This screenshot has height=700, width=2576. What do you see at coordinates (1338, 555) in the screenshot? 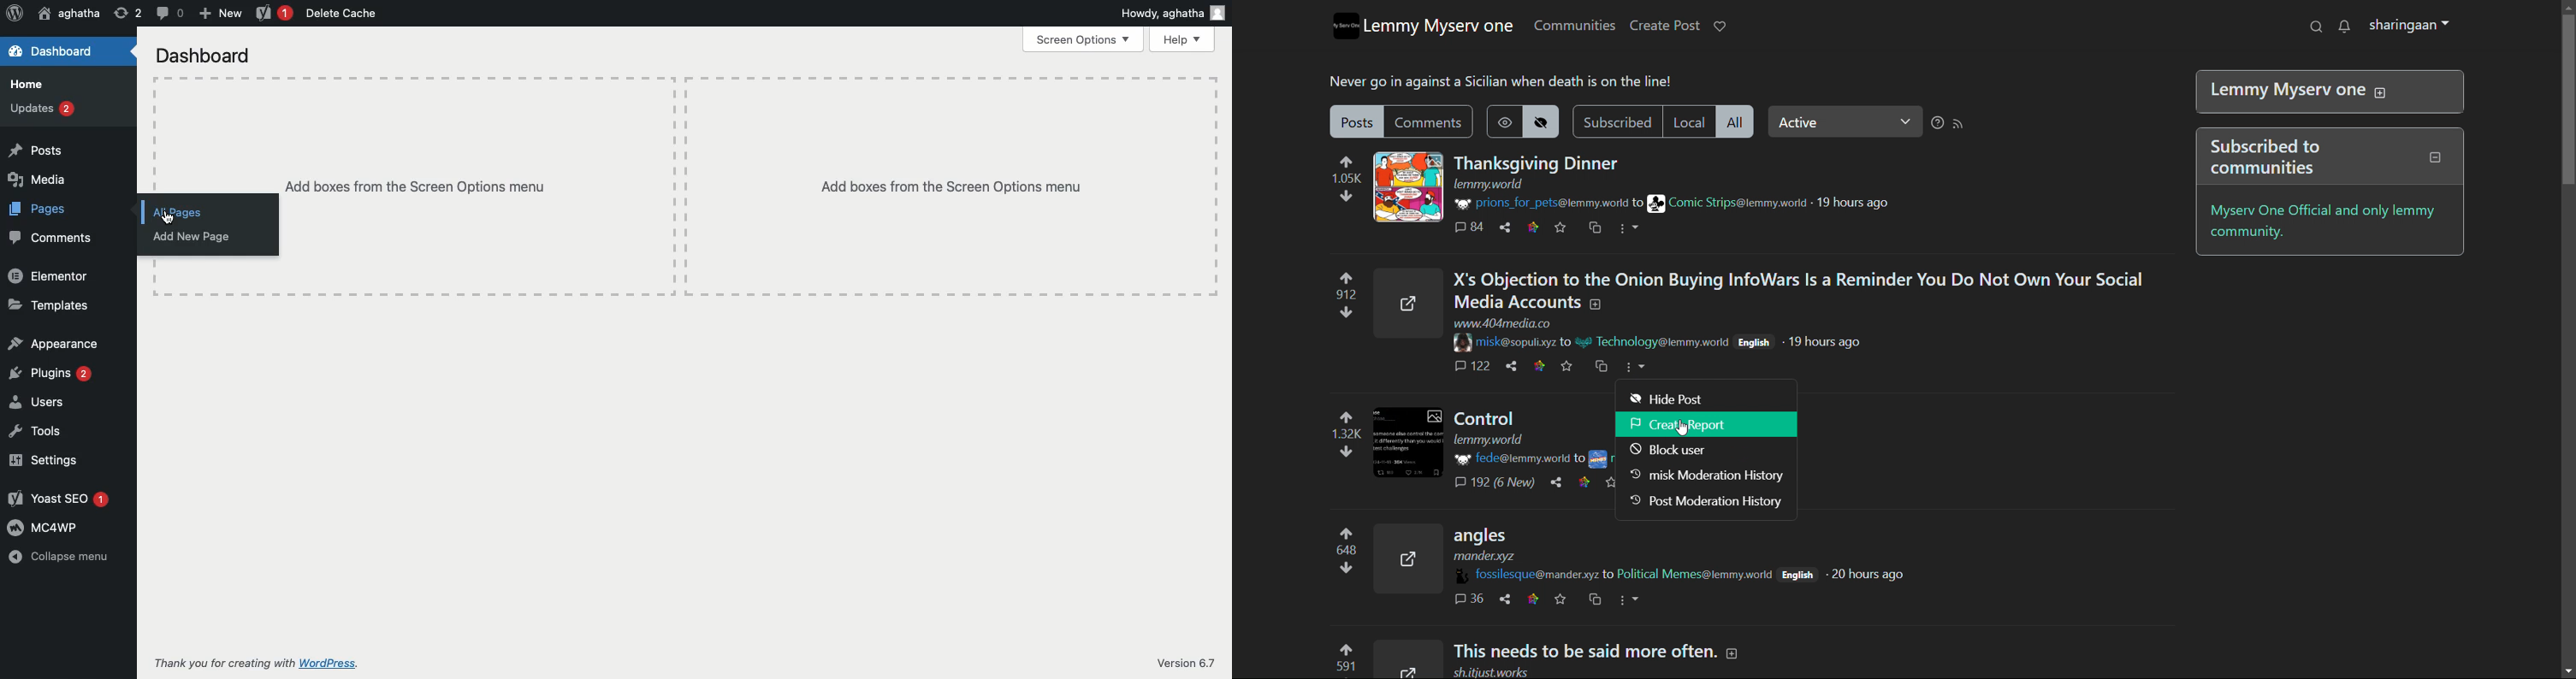
I see `upvote and downvote` at bounding box center [1338, 555].